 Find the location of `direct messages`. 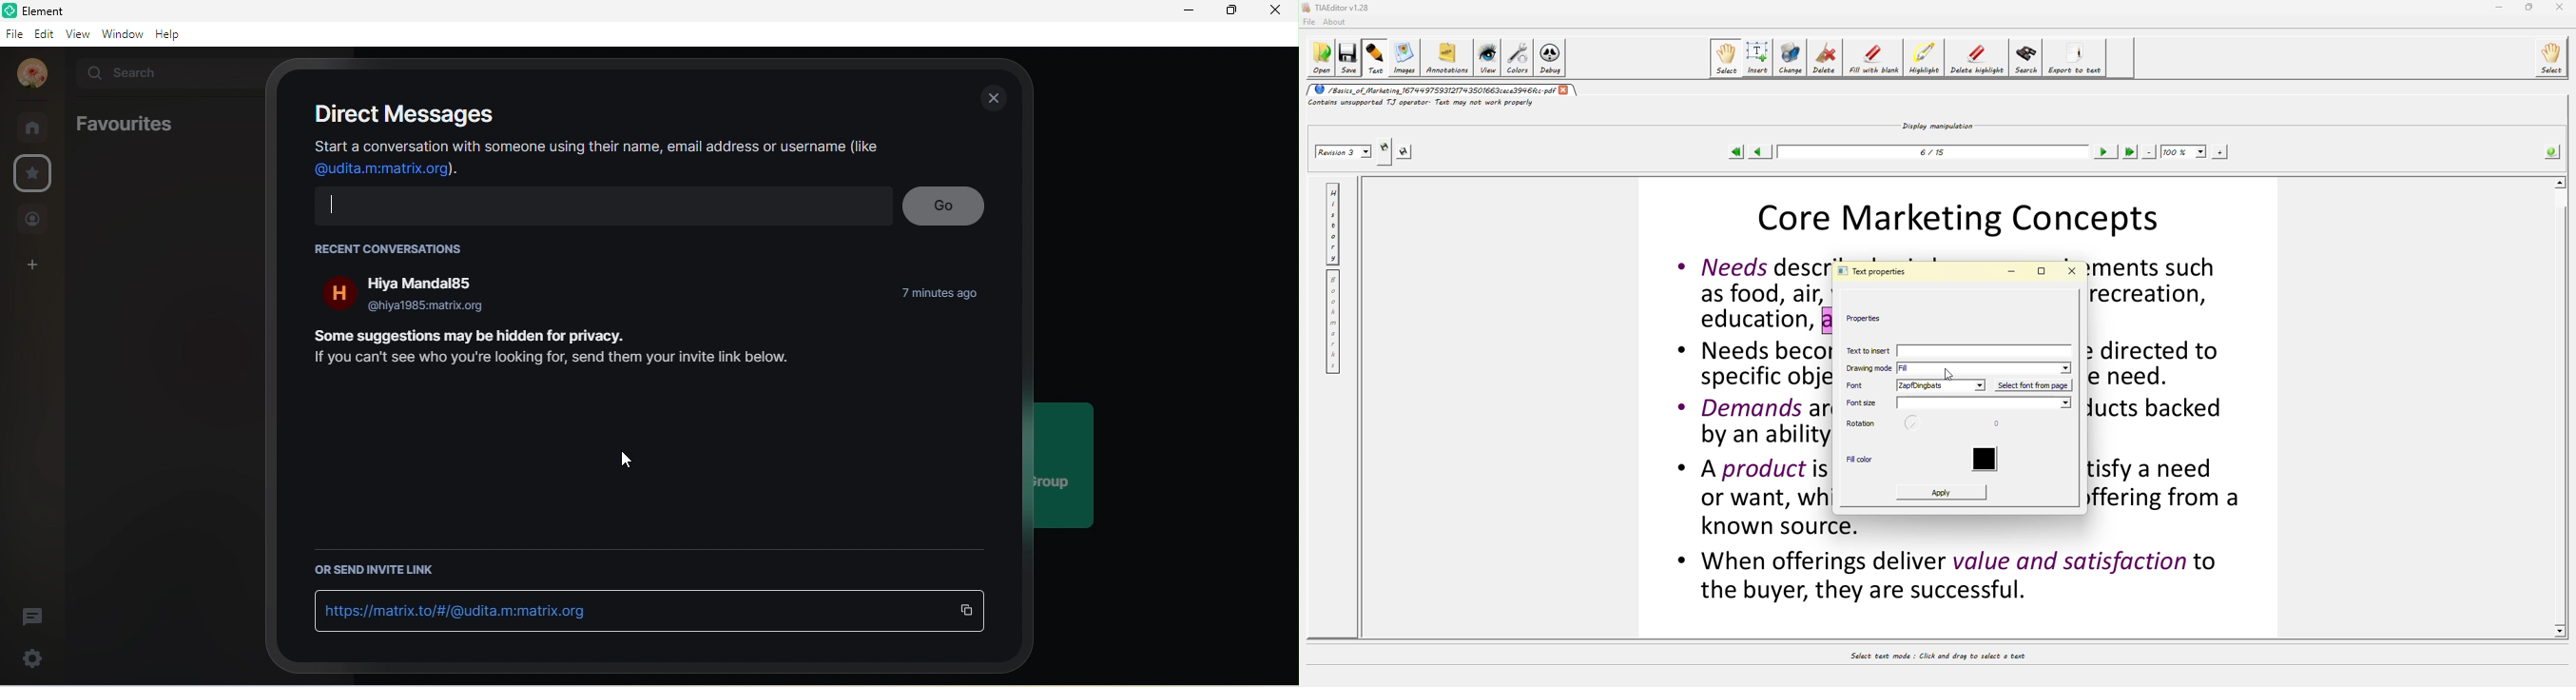

direct messages is located at coordinates (400, 114).